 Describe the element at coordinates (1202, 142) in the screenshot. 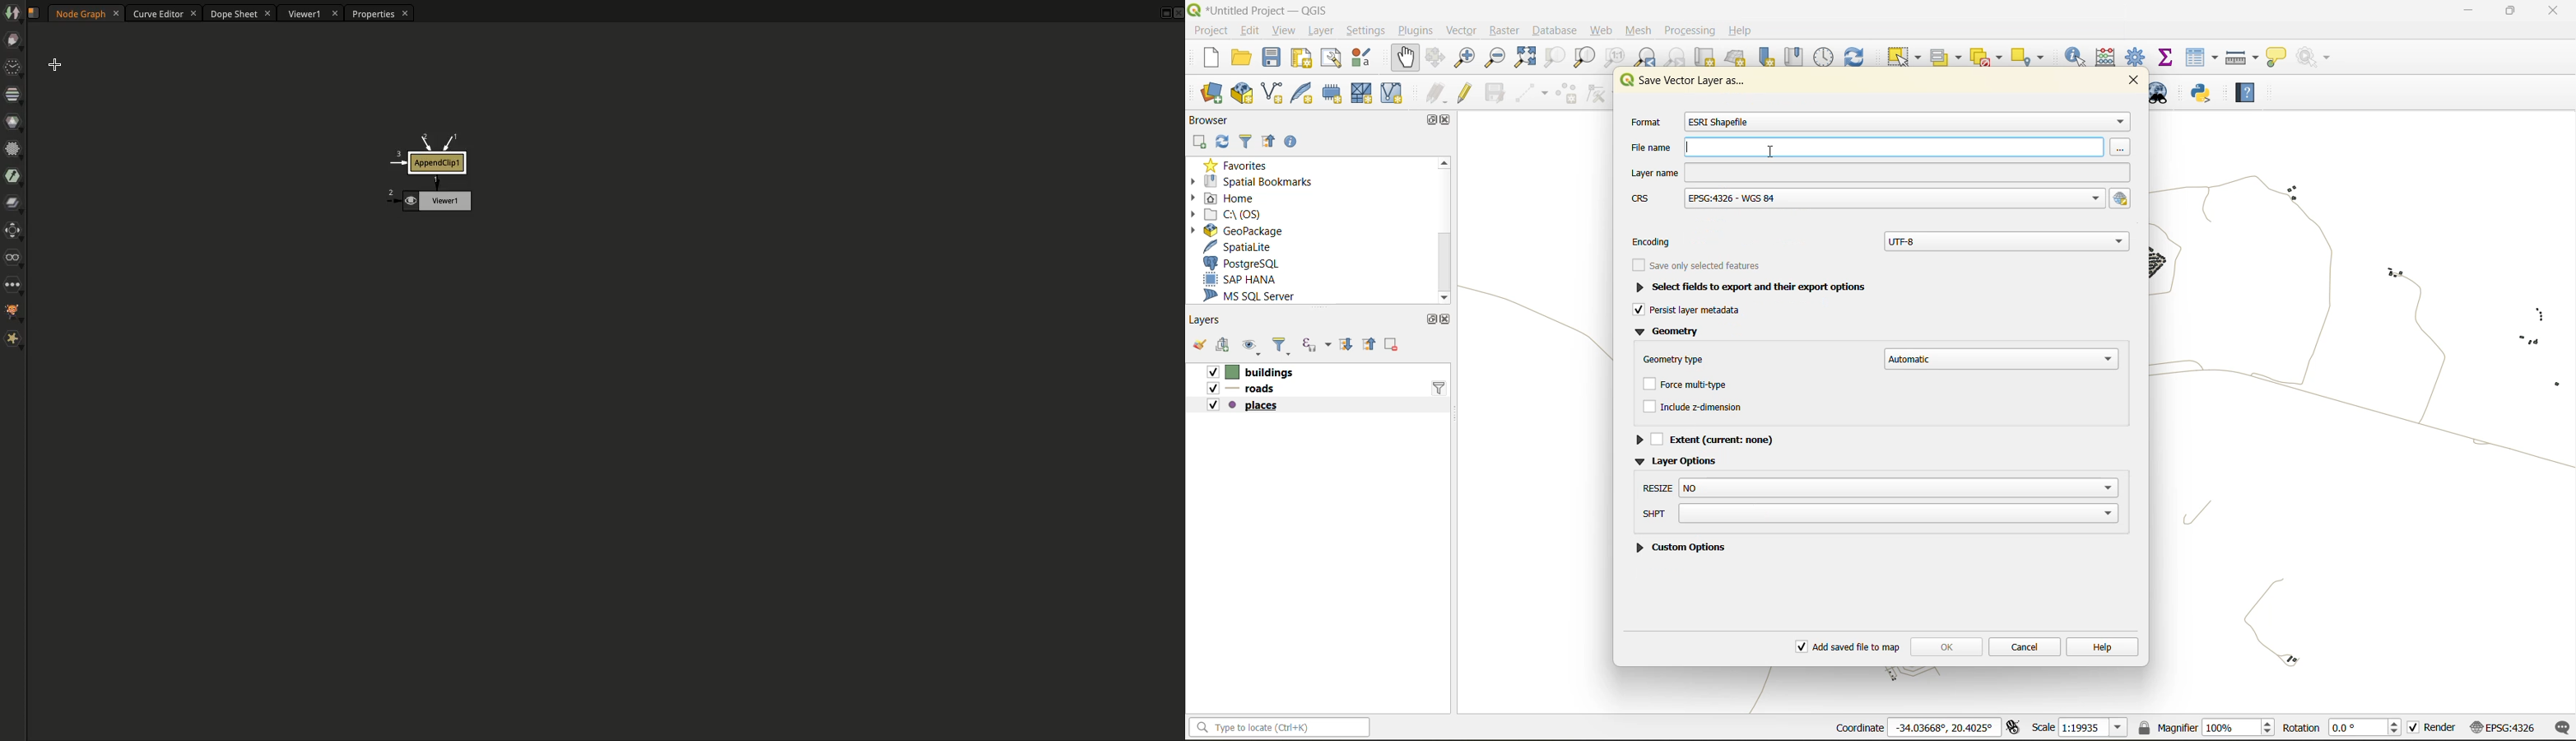

I see `add` at that location.